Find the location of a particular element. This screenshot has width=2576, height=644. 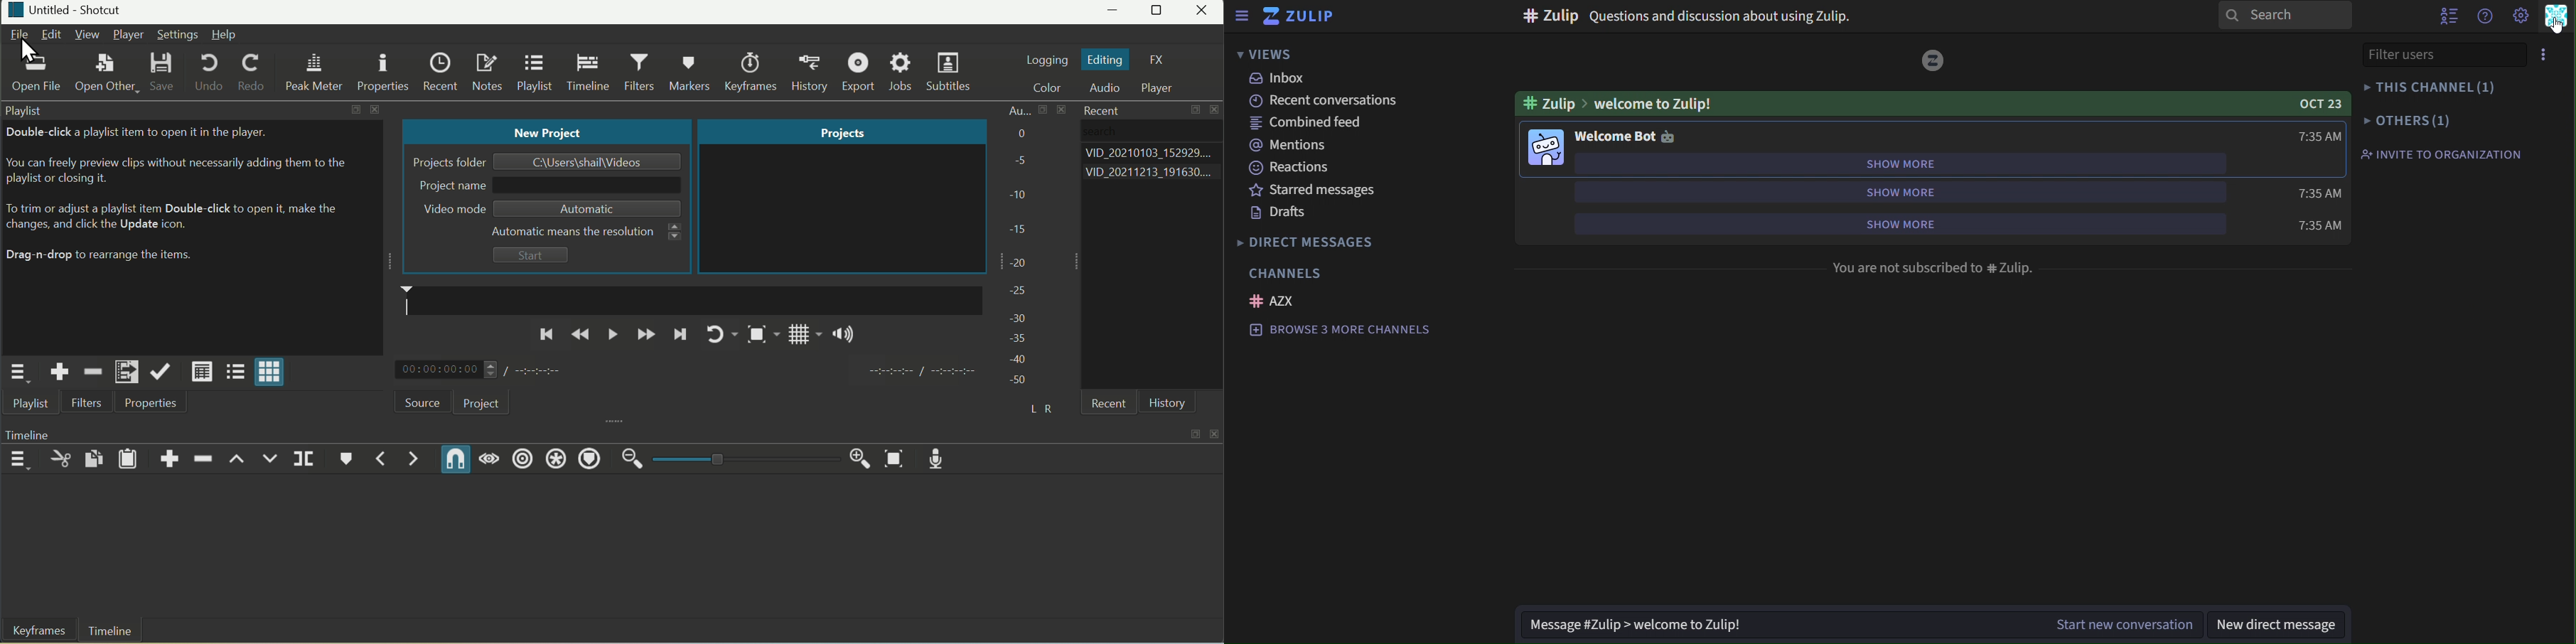

time is located at coordinates (2318, 225).